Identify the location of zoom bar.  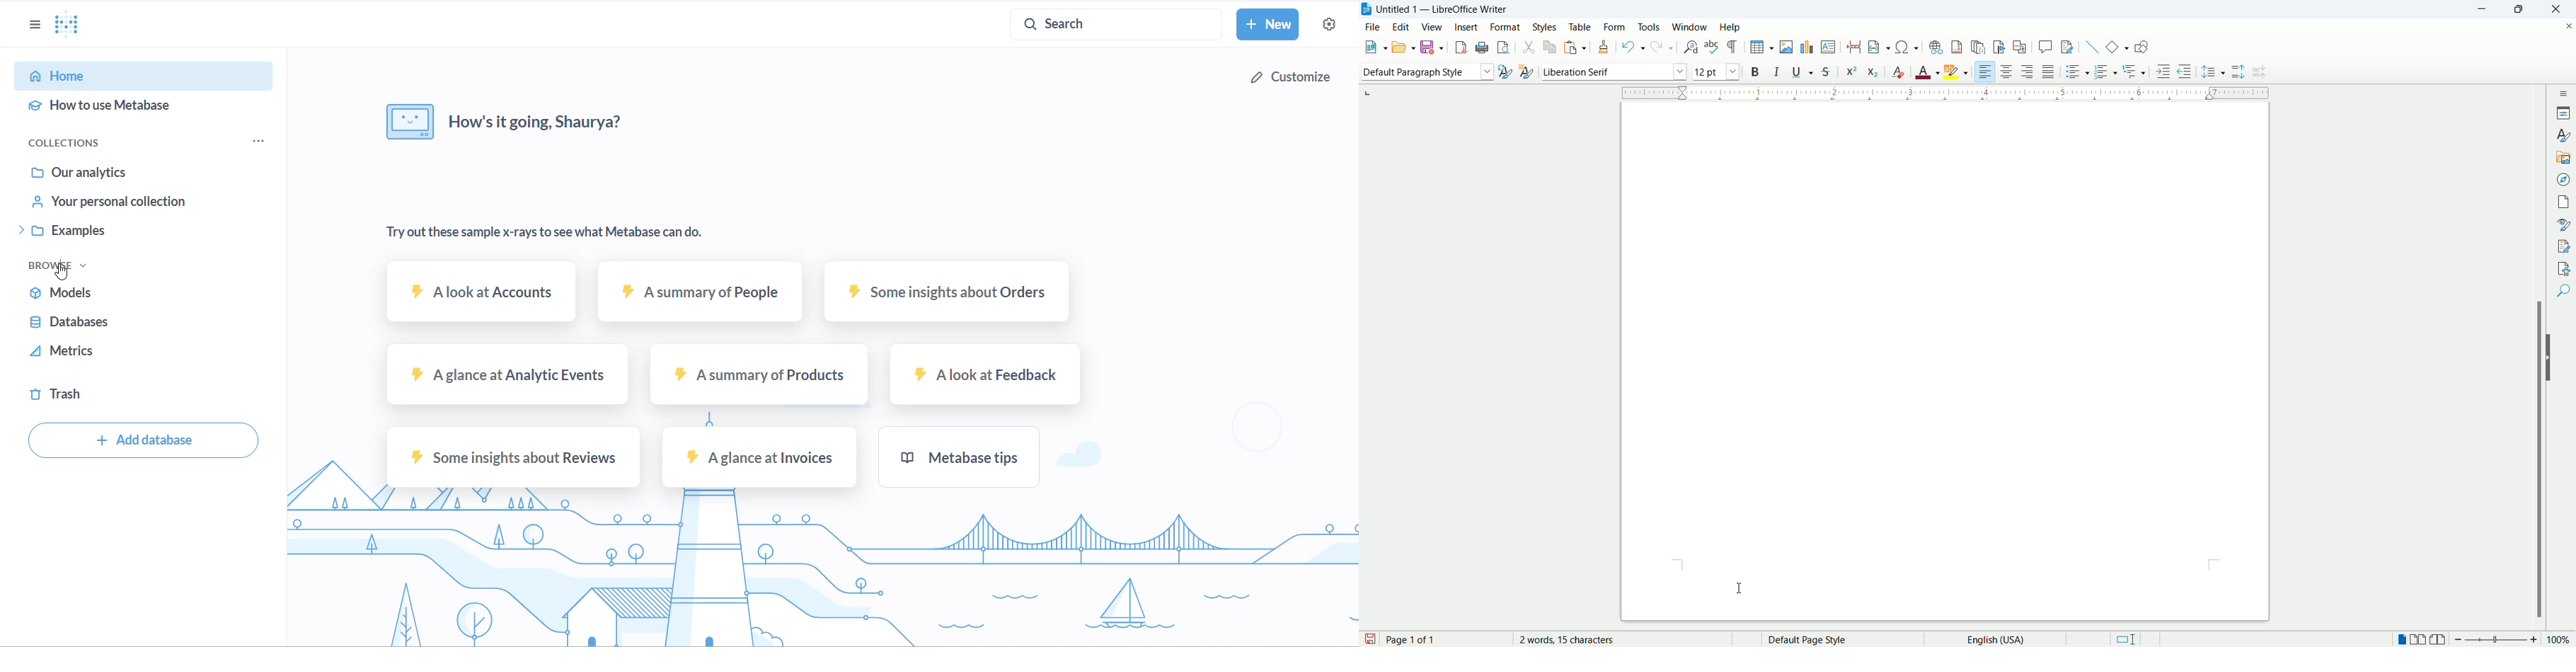
(2496, 640).